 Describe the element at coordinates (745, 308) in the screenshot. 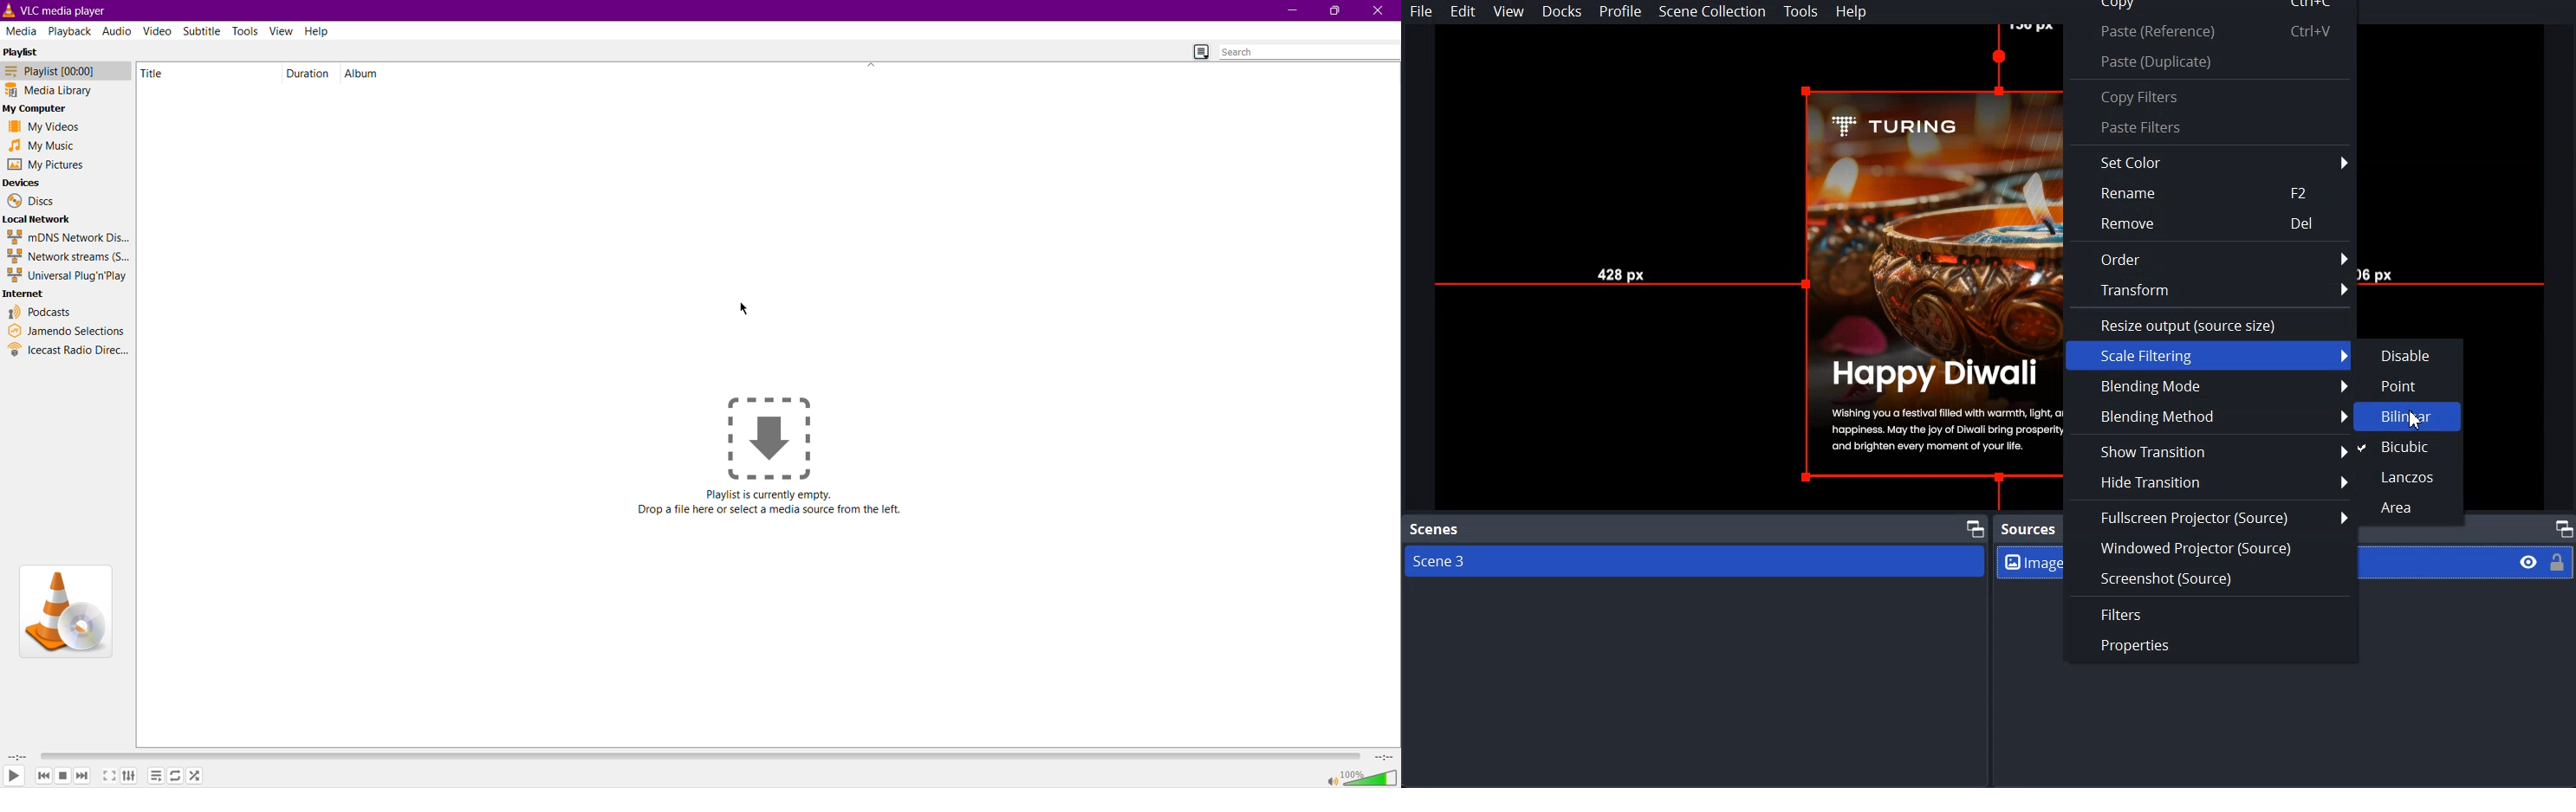

I see `cursor` at that location.